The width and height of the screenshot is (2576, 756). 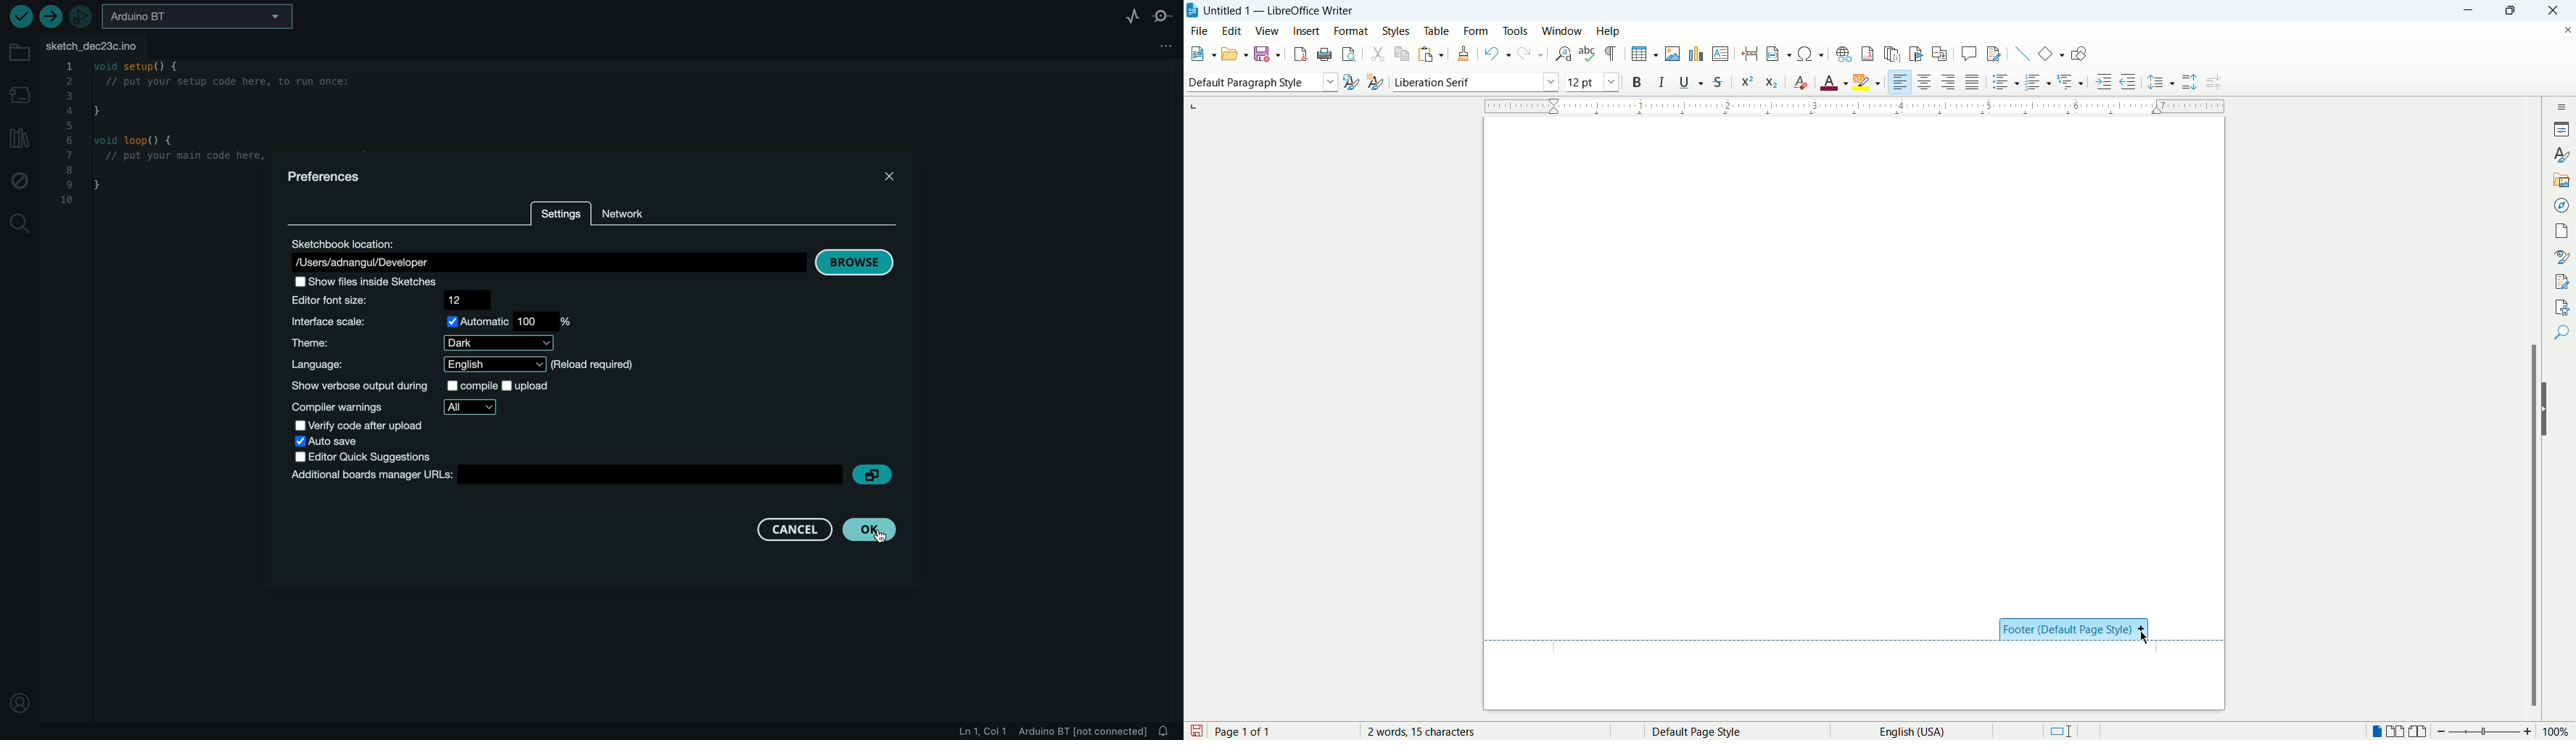 I want to click on main page, so click(x=1856, y=359).